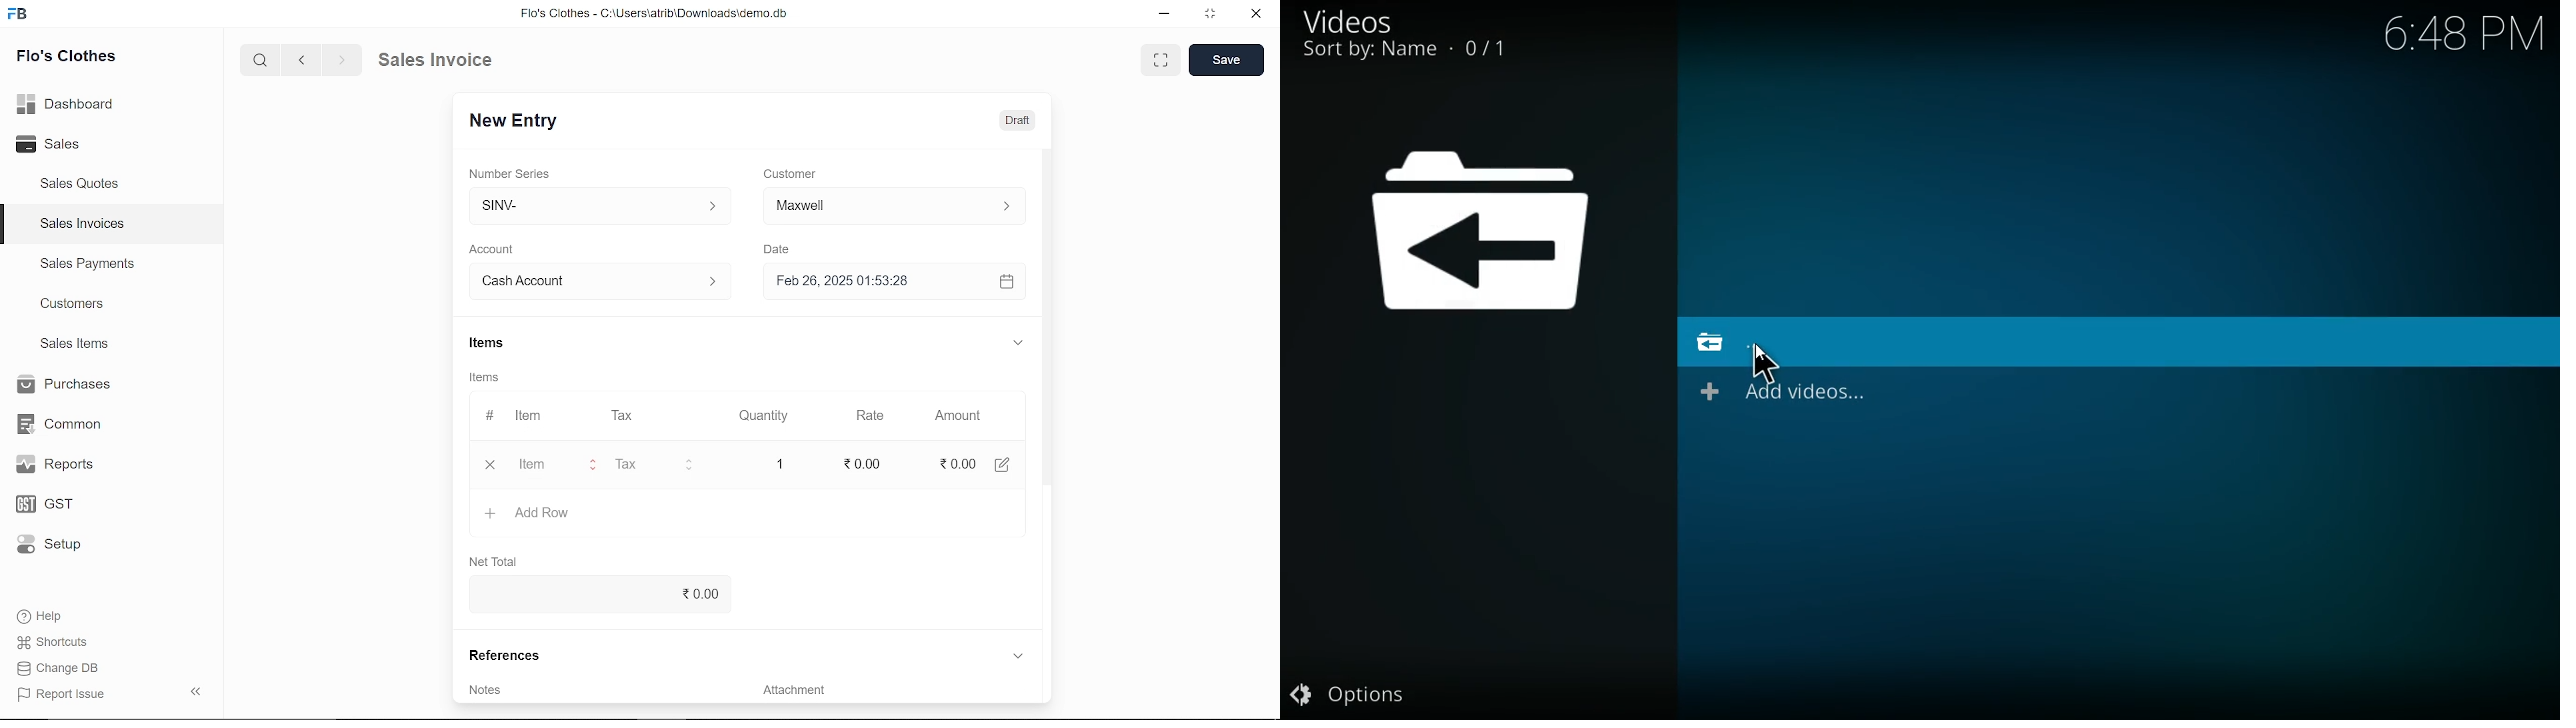  Describe the element at coordinates (63, 643) in the screenshot. I see `Shortcuts` at that location.